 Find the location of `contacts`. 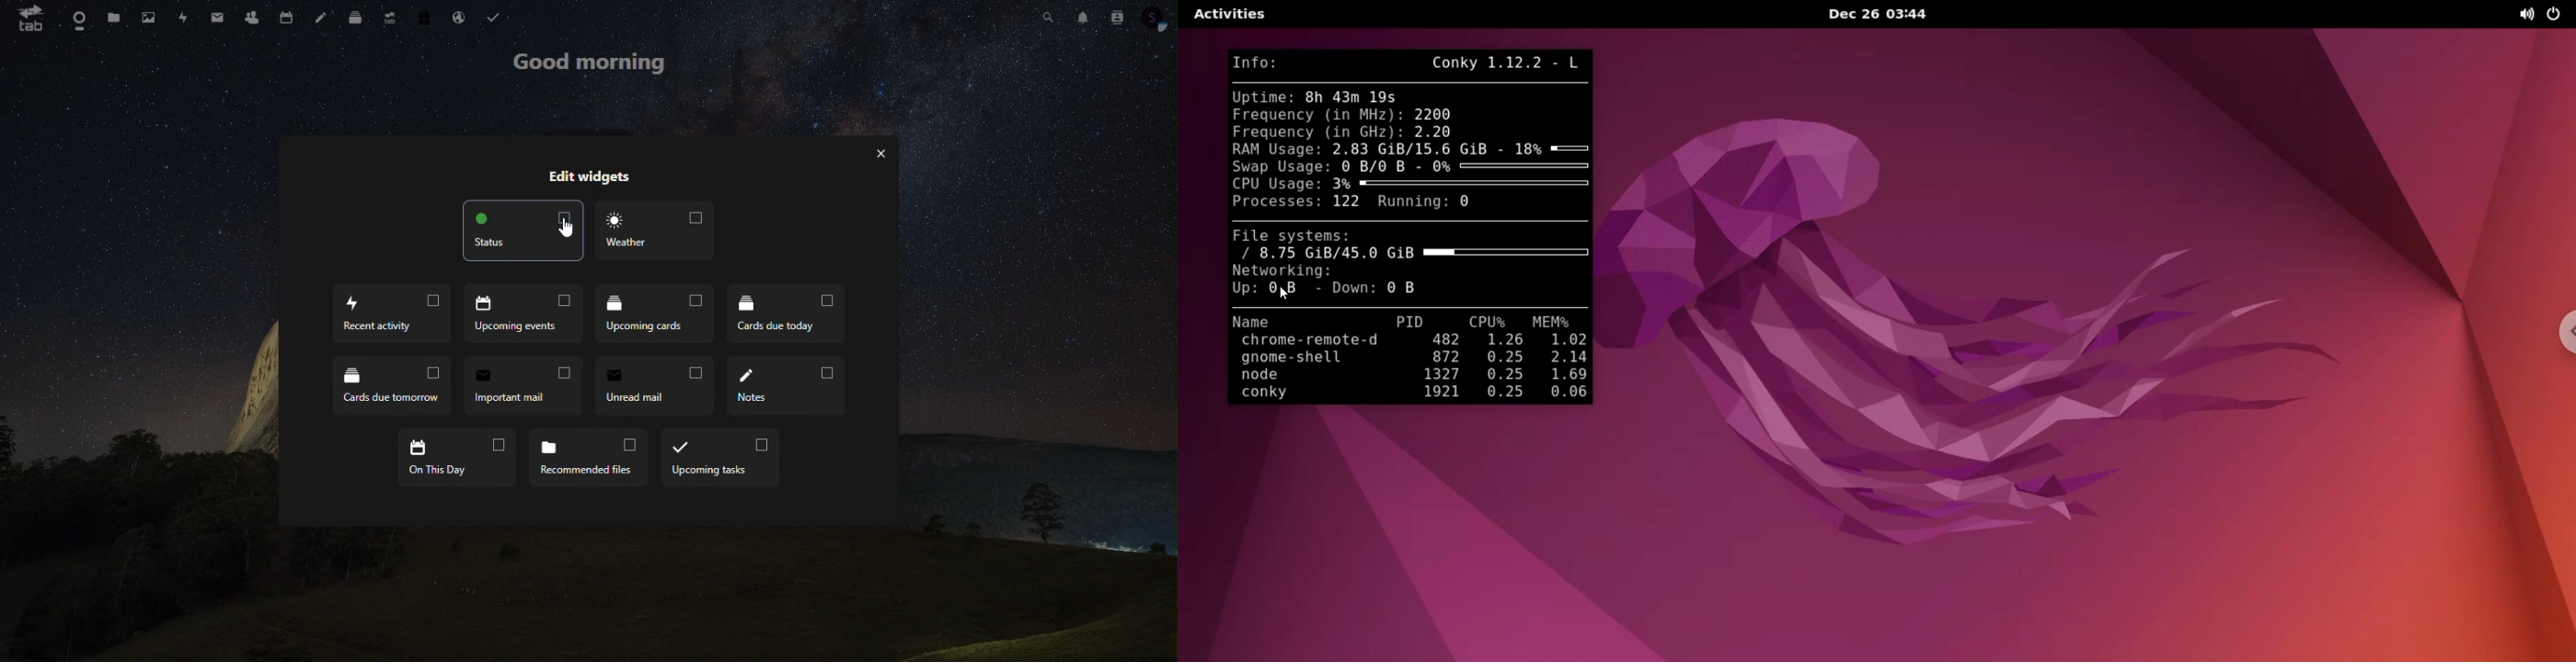

contacts is located at coordinates (1119, 19).